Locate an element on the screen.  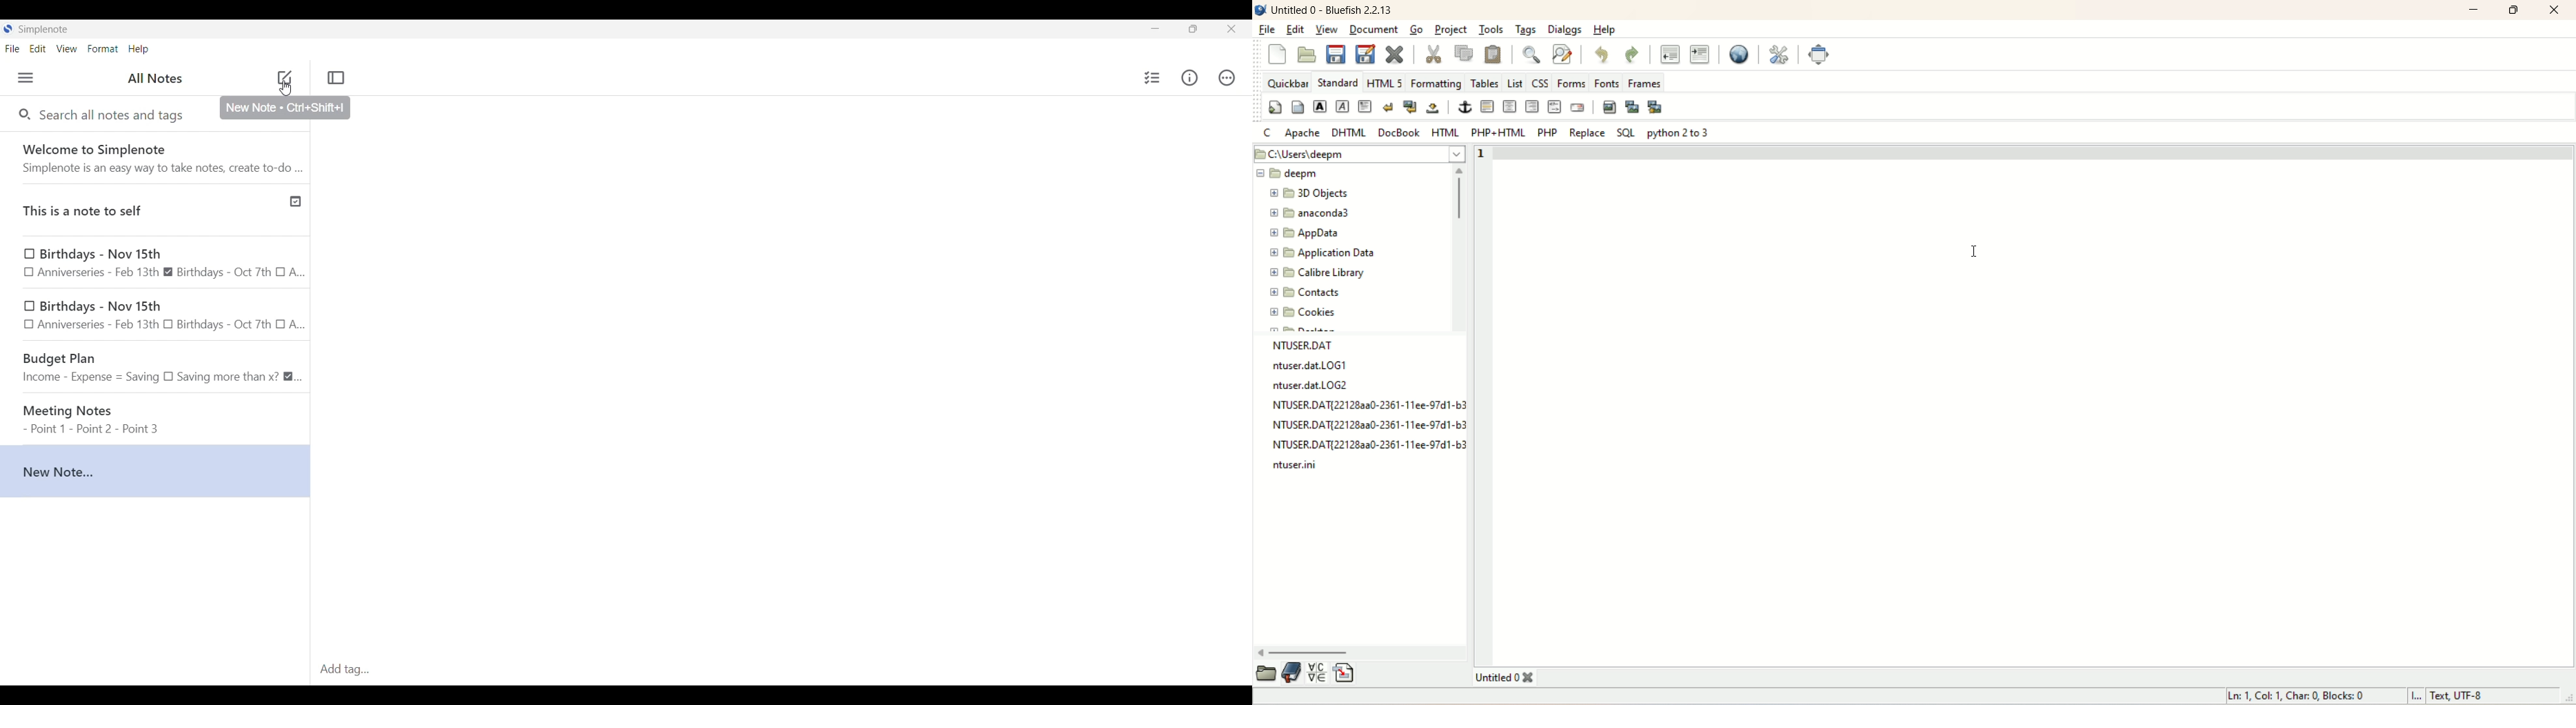
Birthdays - Nov 15th is located at coordinates (157, 315).